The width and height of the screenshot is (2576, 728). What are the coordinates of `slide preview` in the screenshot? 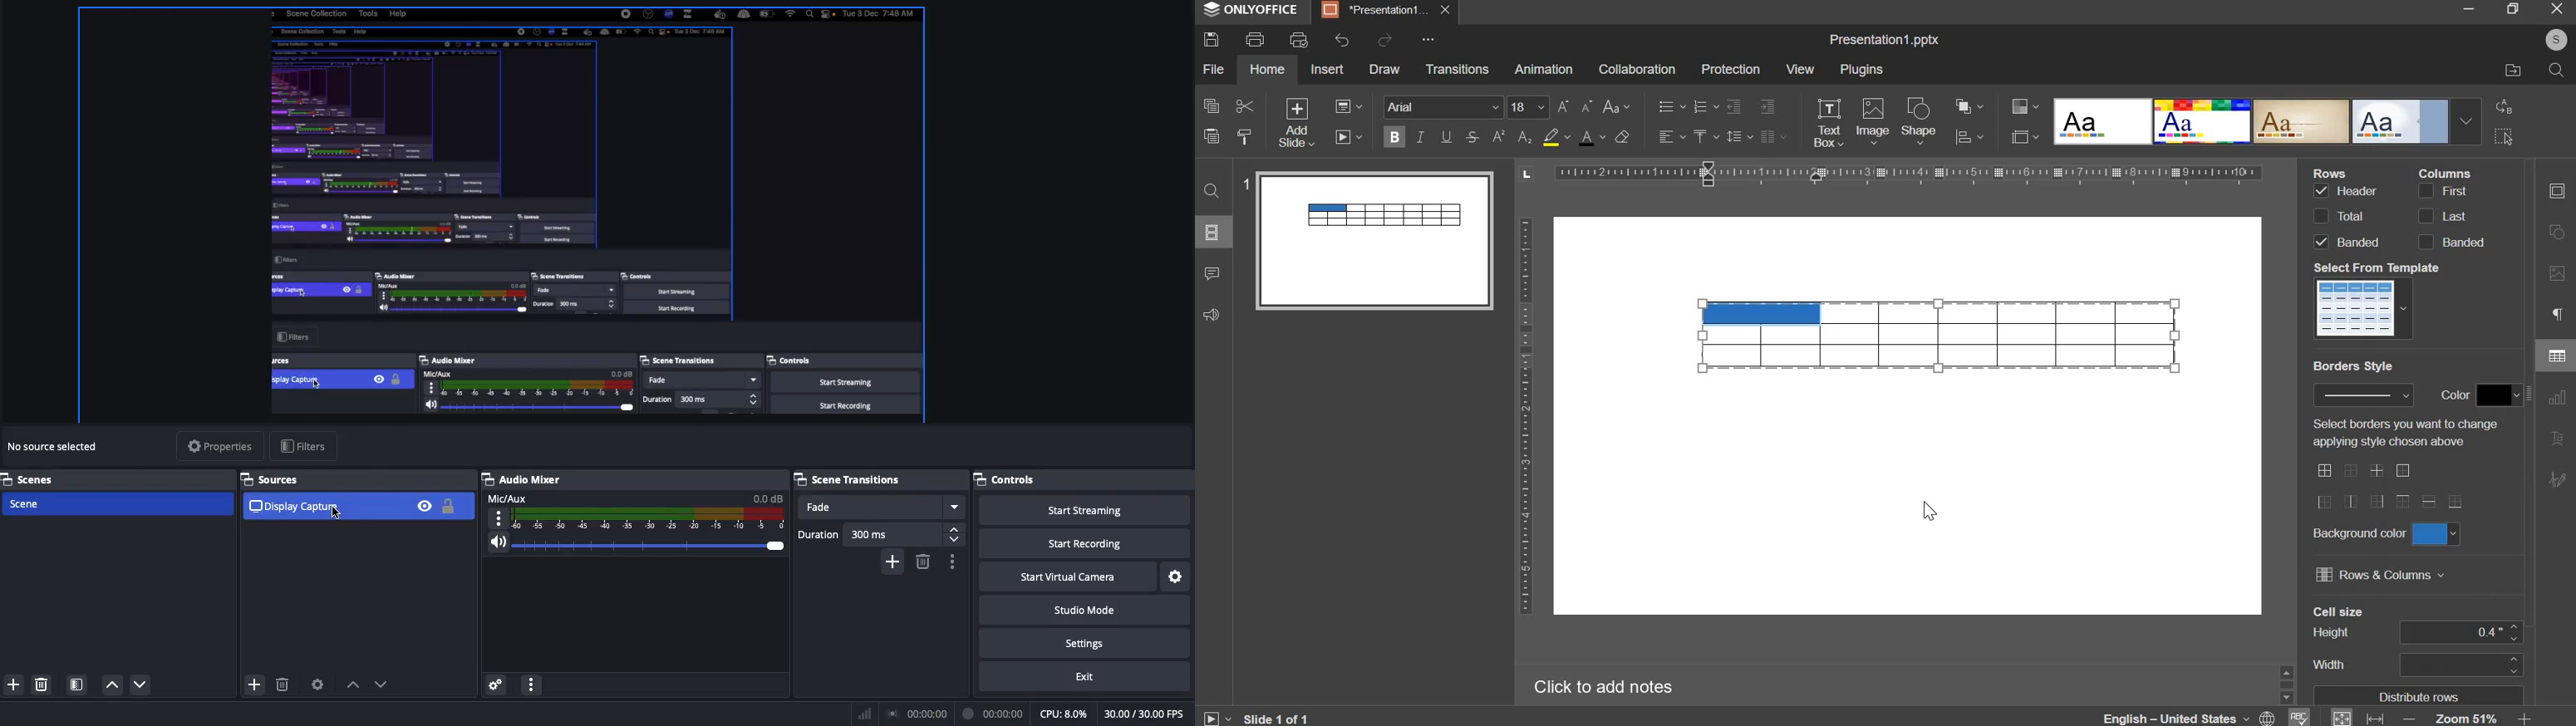 It's located at (1374, 239).